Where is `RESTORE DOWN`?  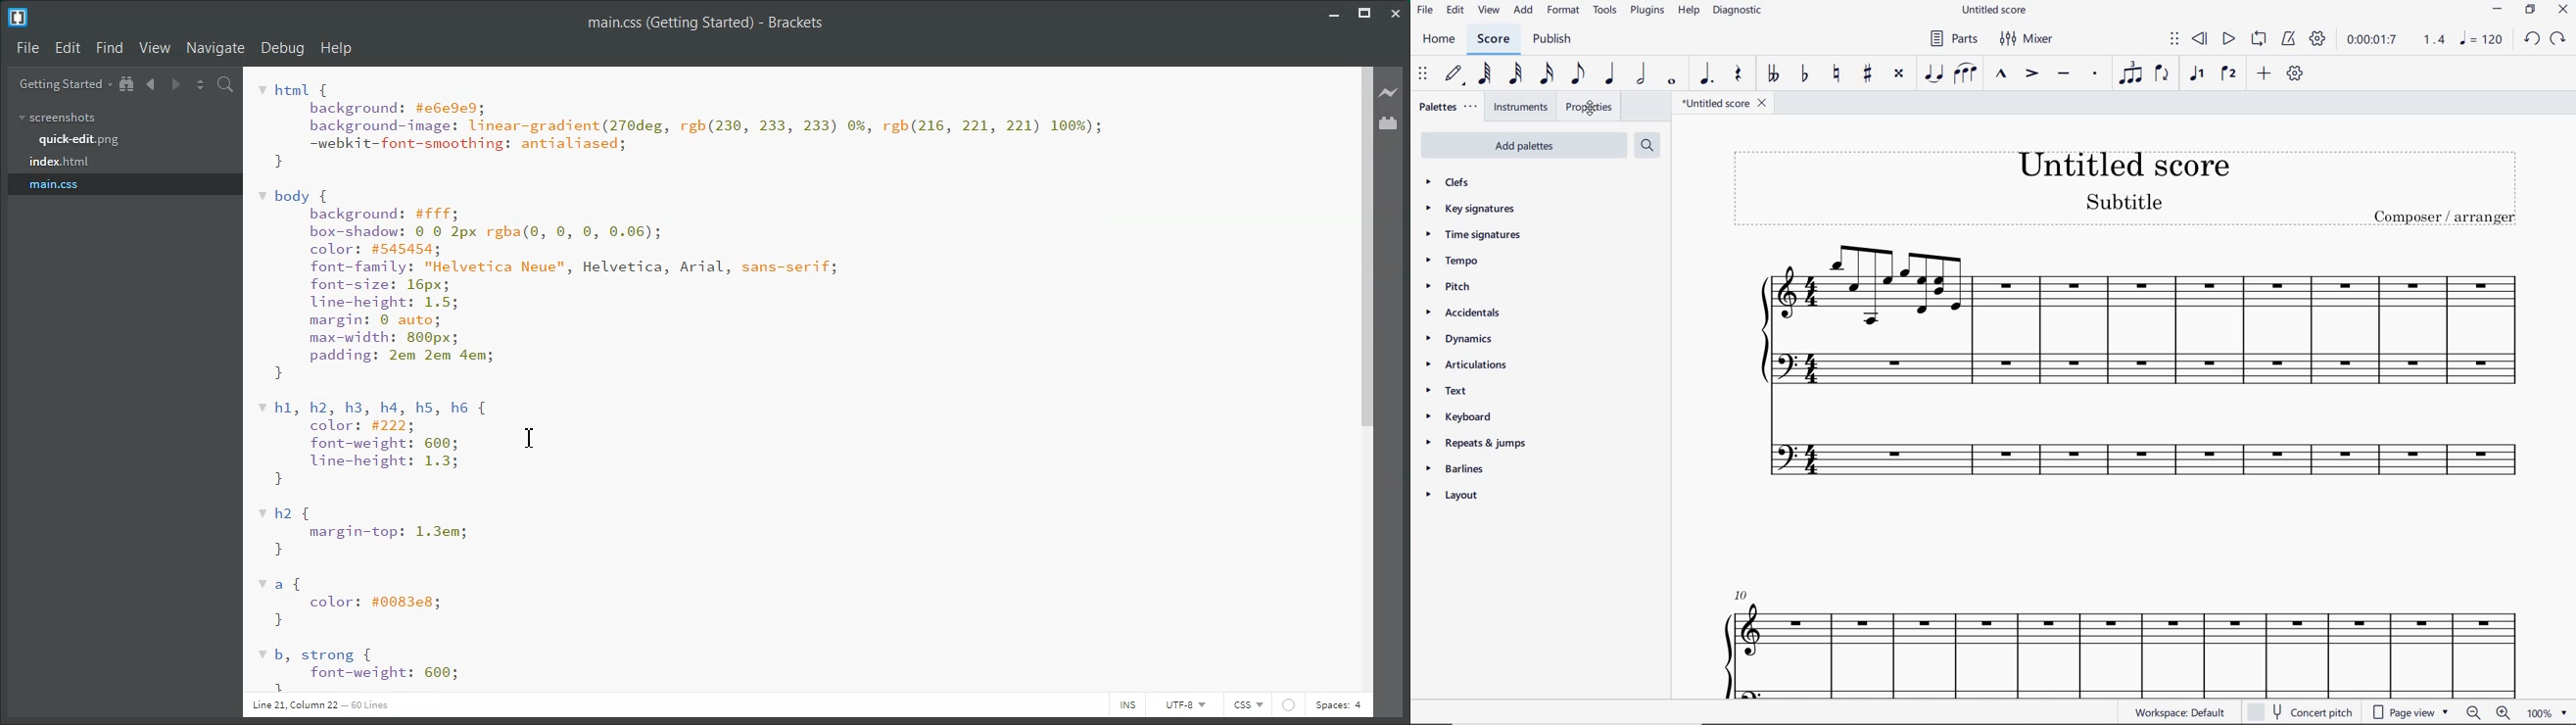 RESTORE DOWN is located at coordinates (2530, 10).